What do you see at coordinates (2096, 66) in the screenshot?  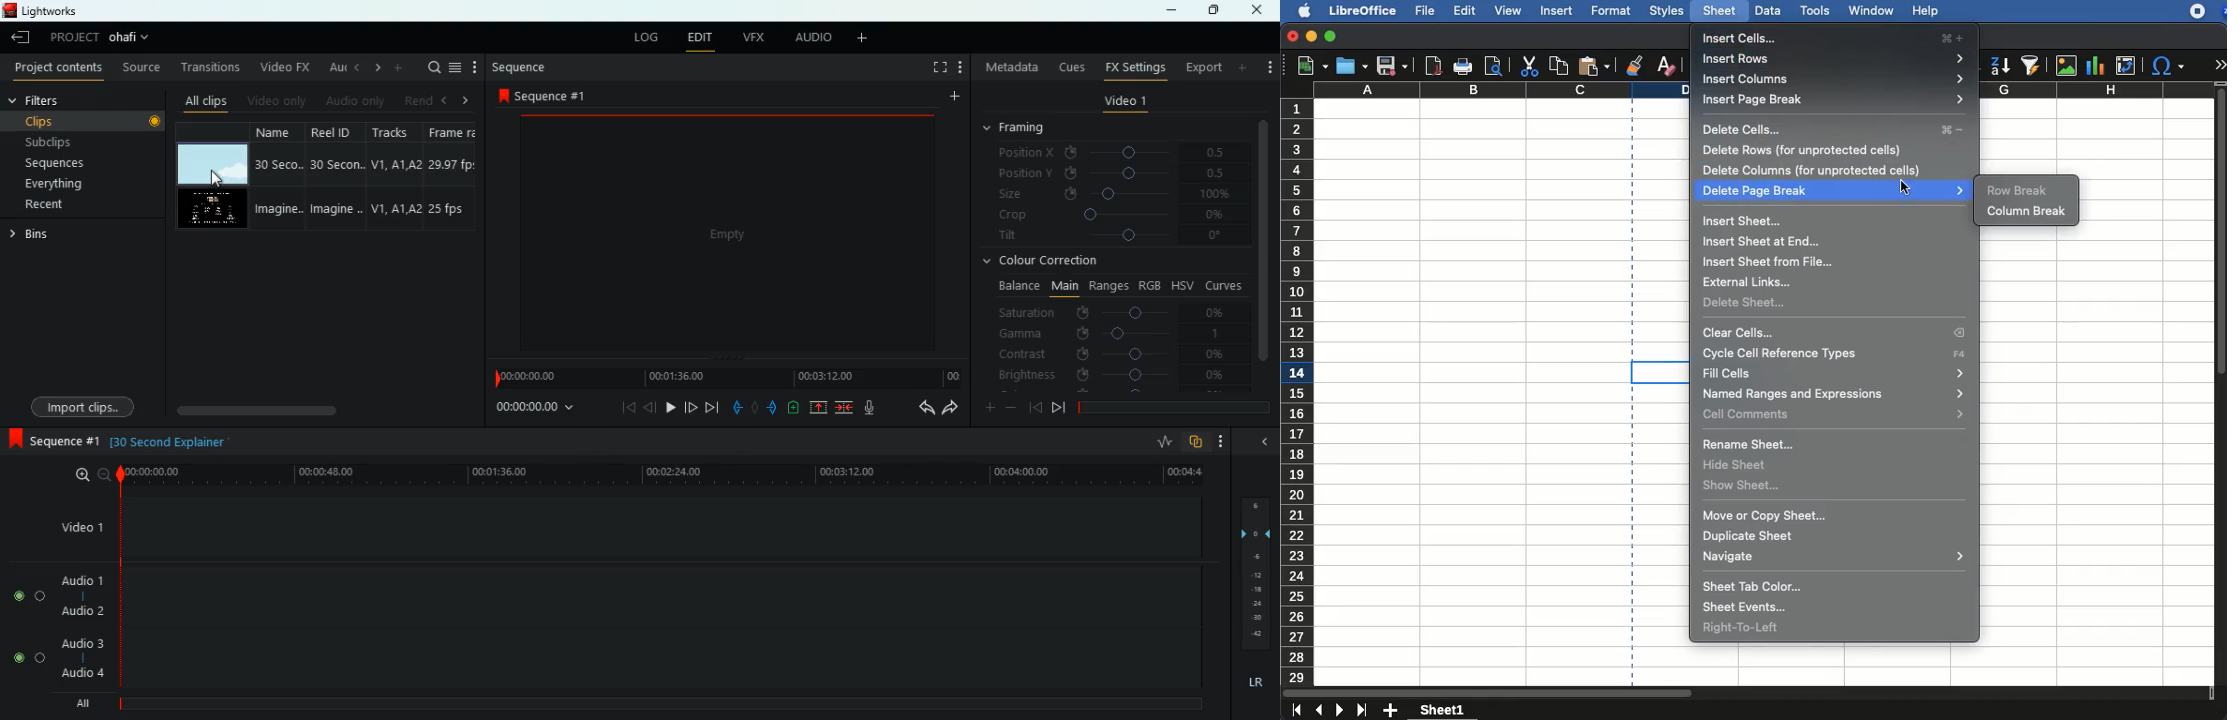 I see `chart` at bounding box center [2096, 66].